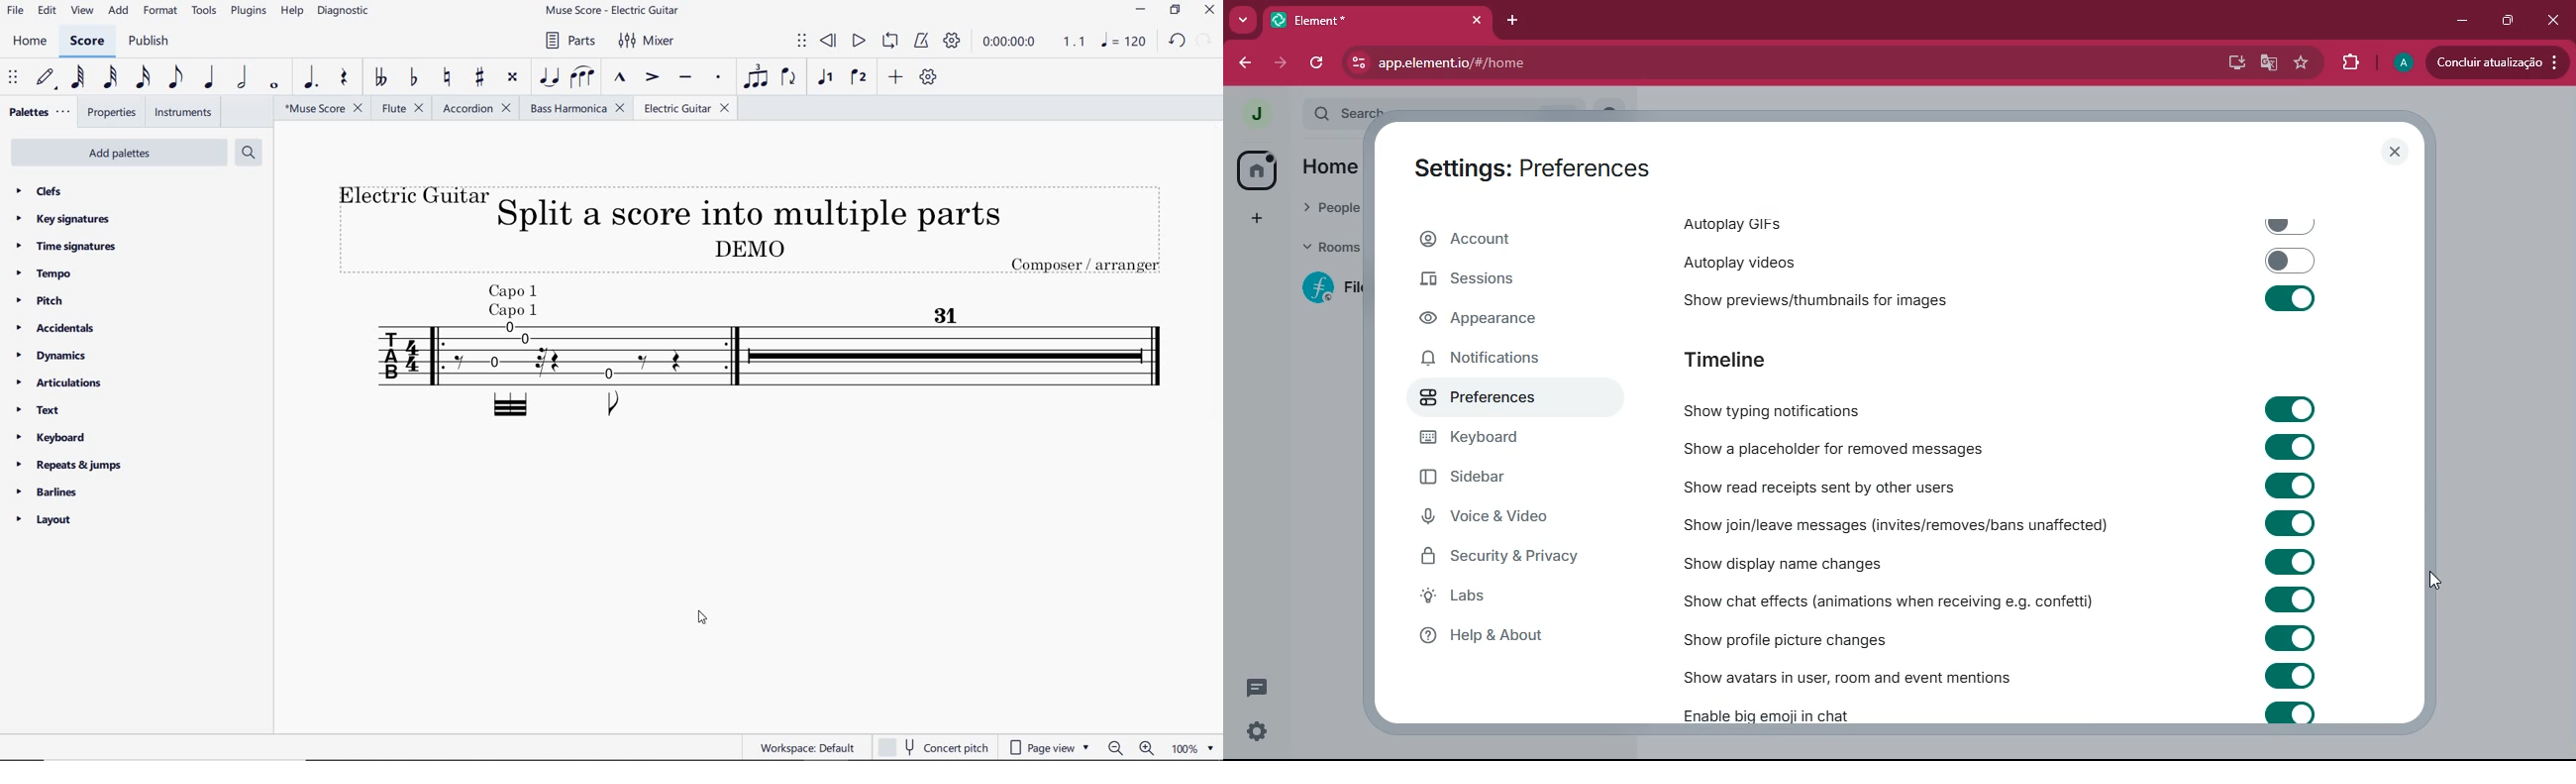  What do you see at coordinates (2000, 407) in the screenshot?
I see `Show typing notifications` at bounding box center [2000, 407].